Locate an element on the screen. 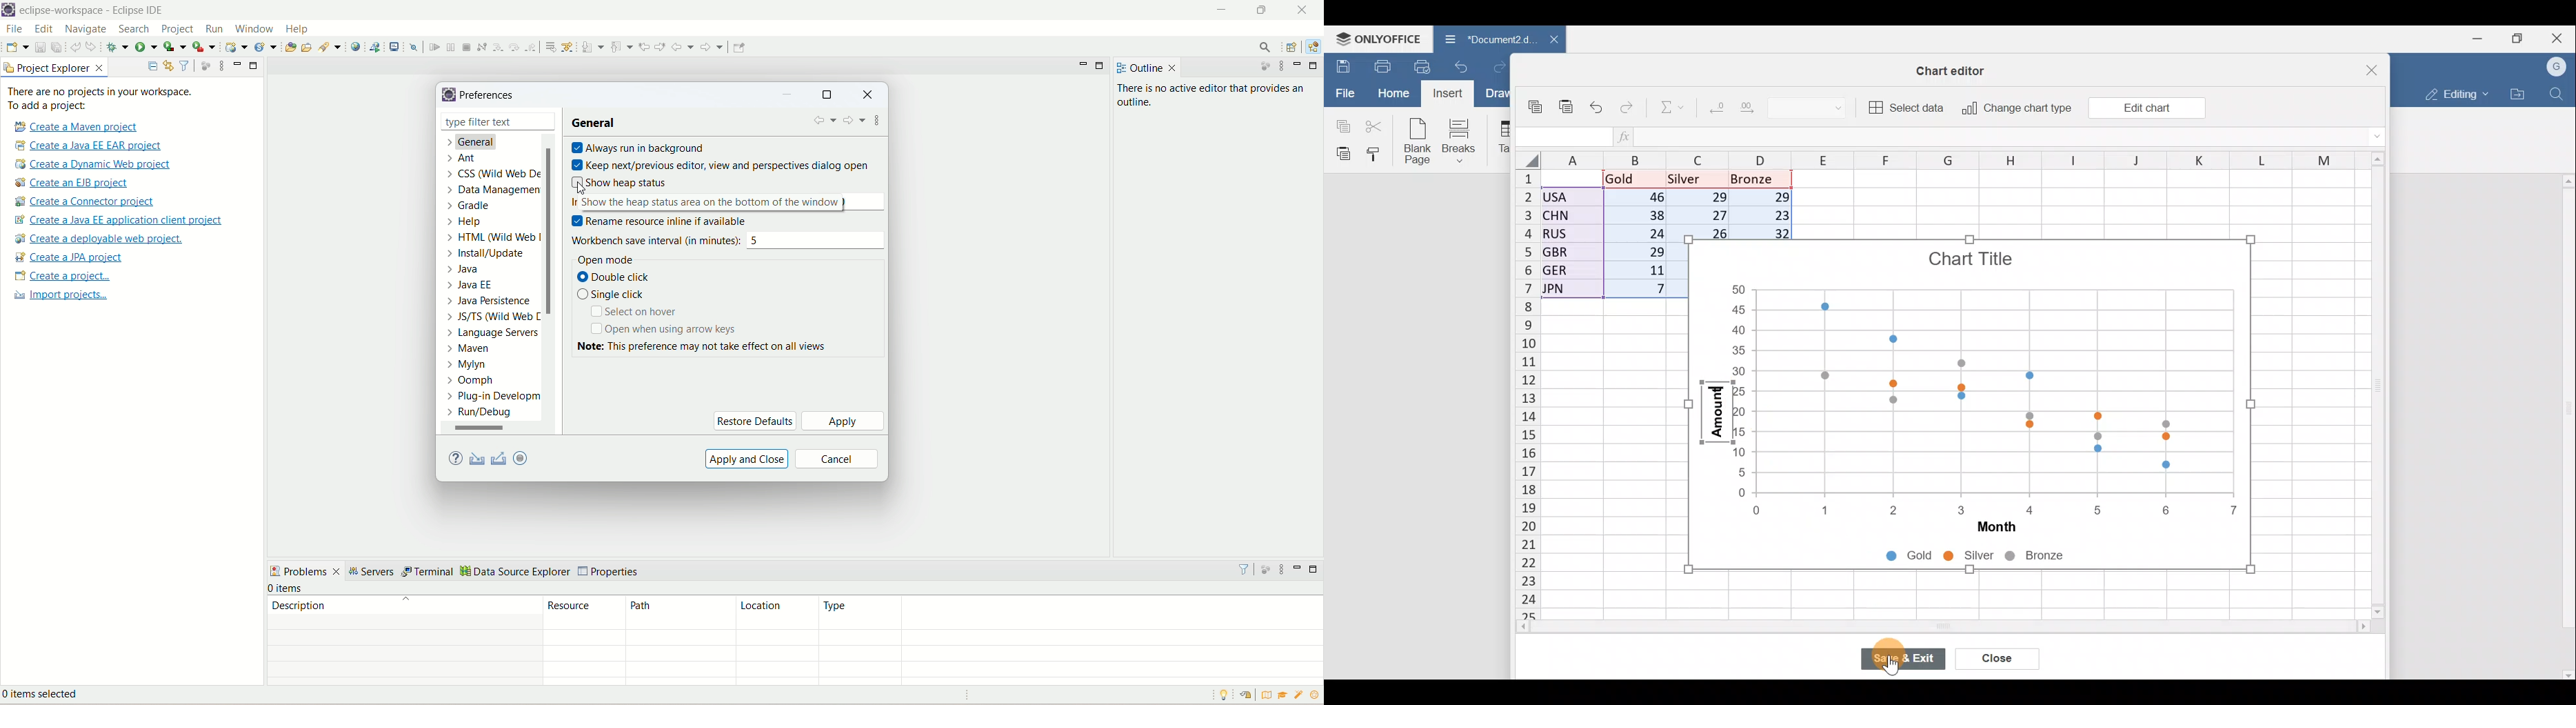  Close is located at coordinates (2364, 65).